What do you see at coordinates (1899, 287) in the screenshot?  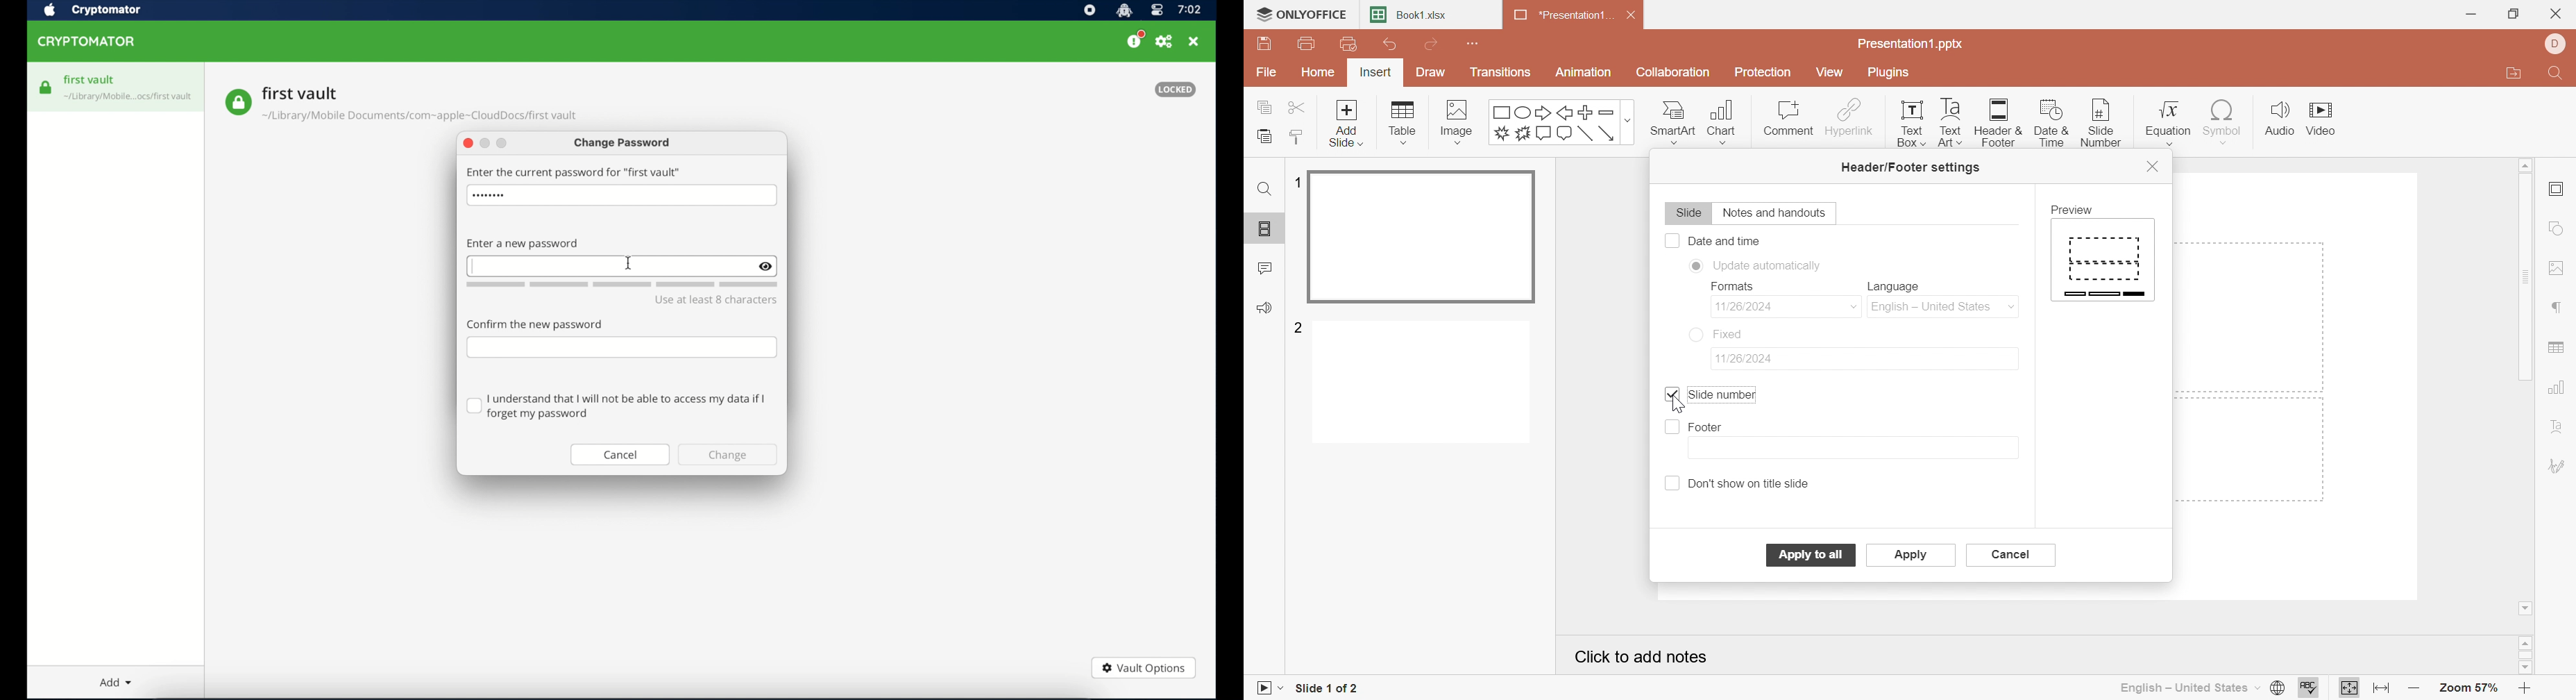 I see `Language` at bounding box center [1899, 287].